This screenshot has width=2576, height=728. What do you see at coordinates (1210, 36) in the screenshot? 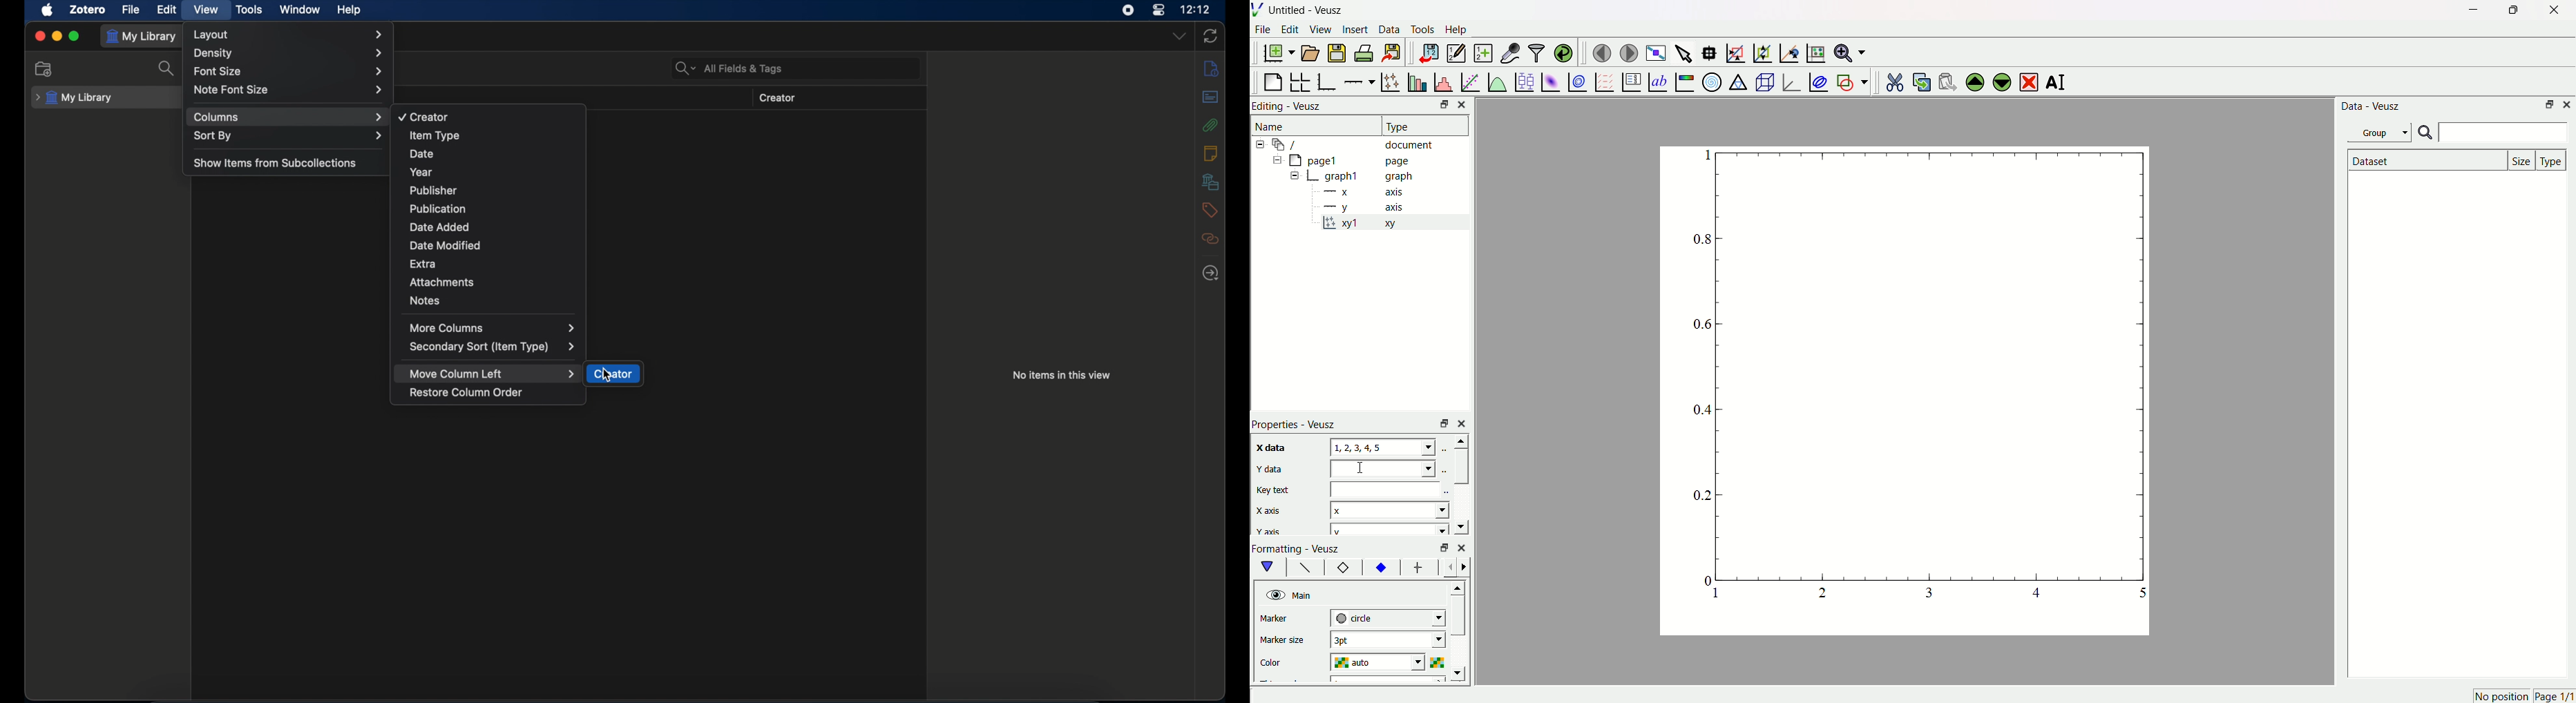
I see `sync` at bounding box center [1210, 36].